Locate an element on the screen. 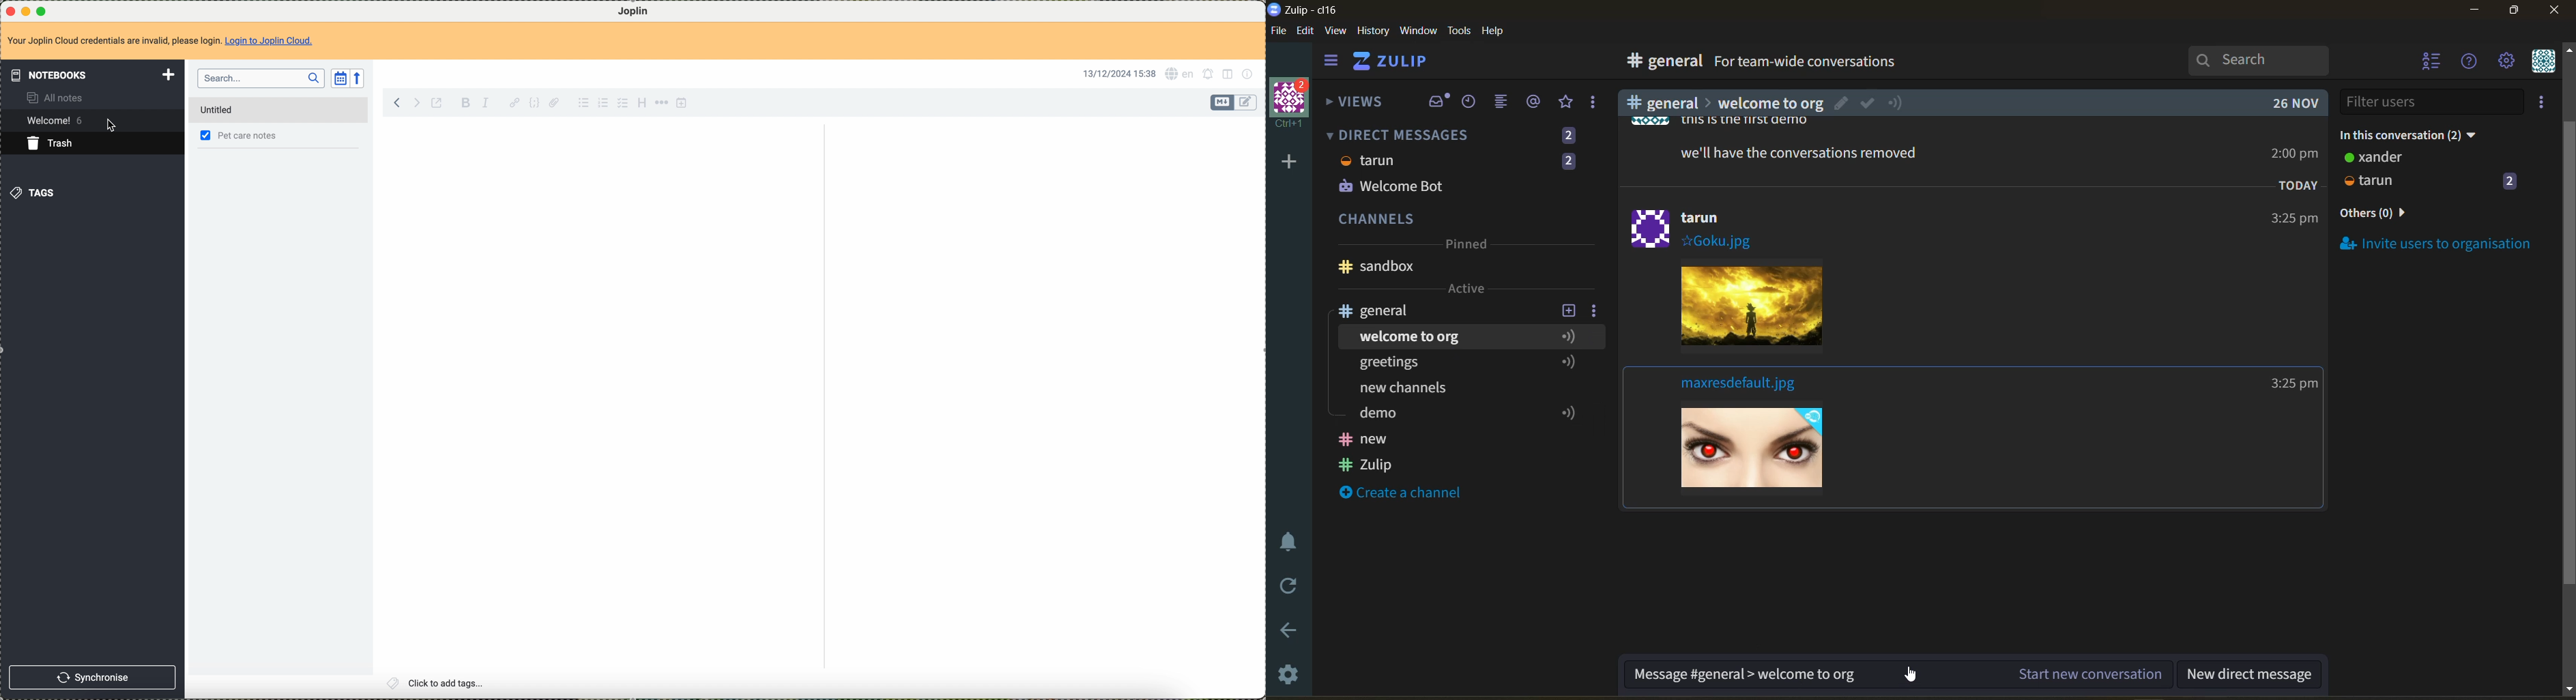 This screenshot has width=2576, height=700. toggle external editing is located at coordinates (440, 102).